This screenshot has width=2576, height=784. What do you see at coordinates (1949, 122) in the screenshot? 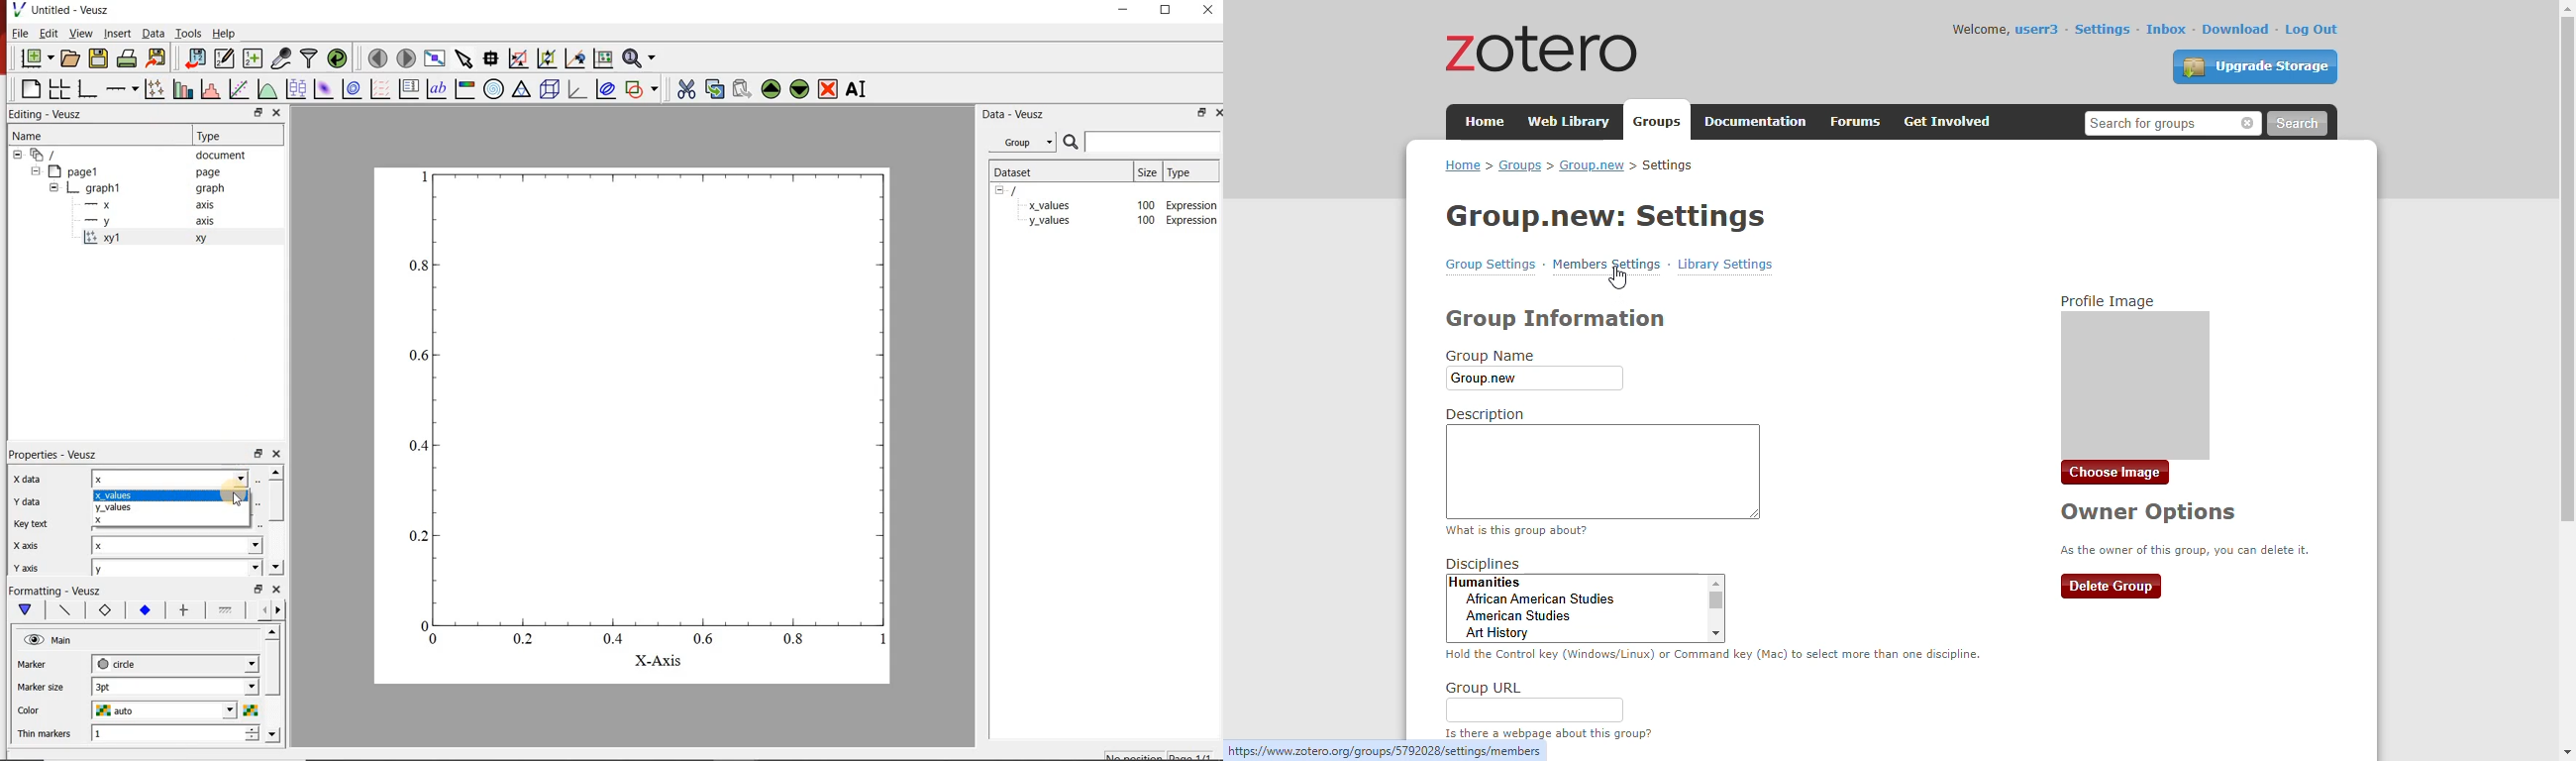
I see `get involved` at bounding box center [1949, 122].